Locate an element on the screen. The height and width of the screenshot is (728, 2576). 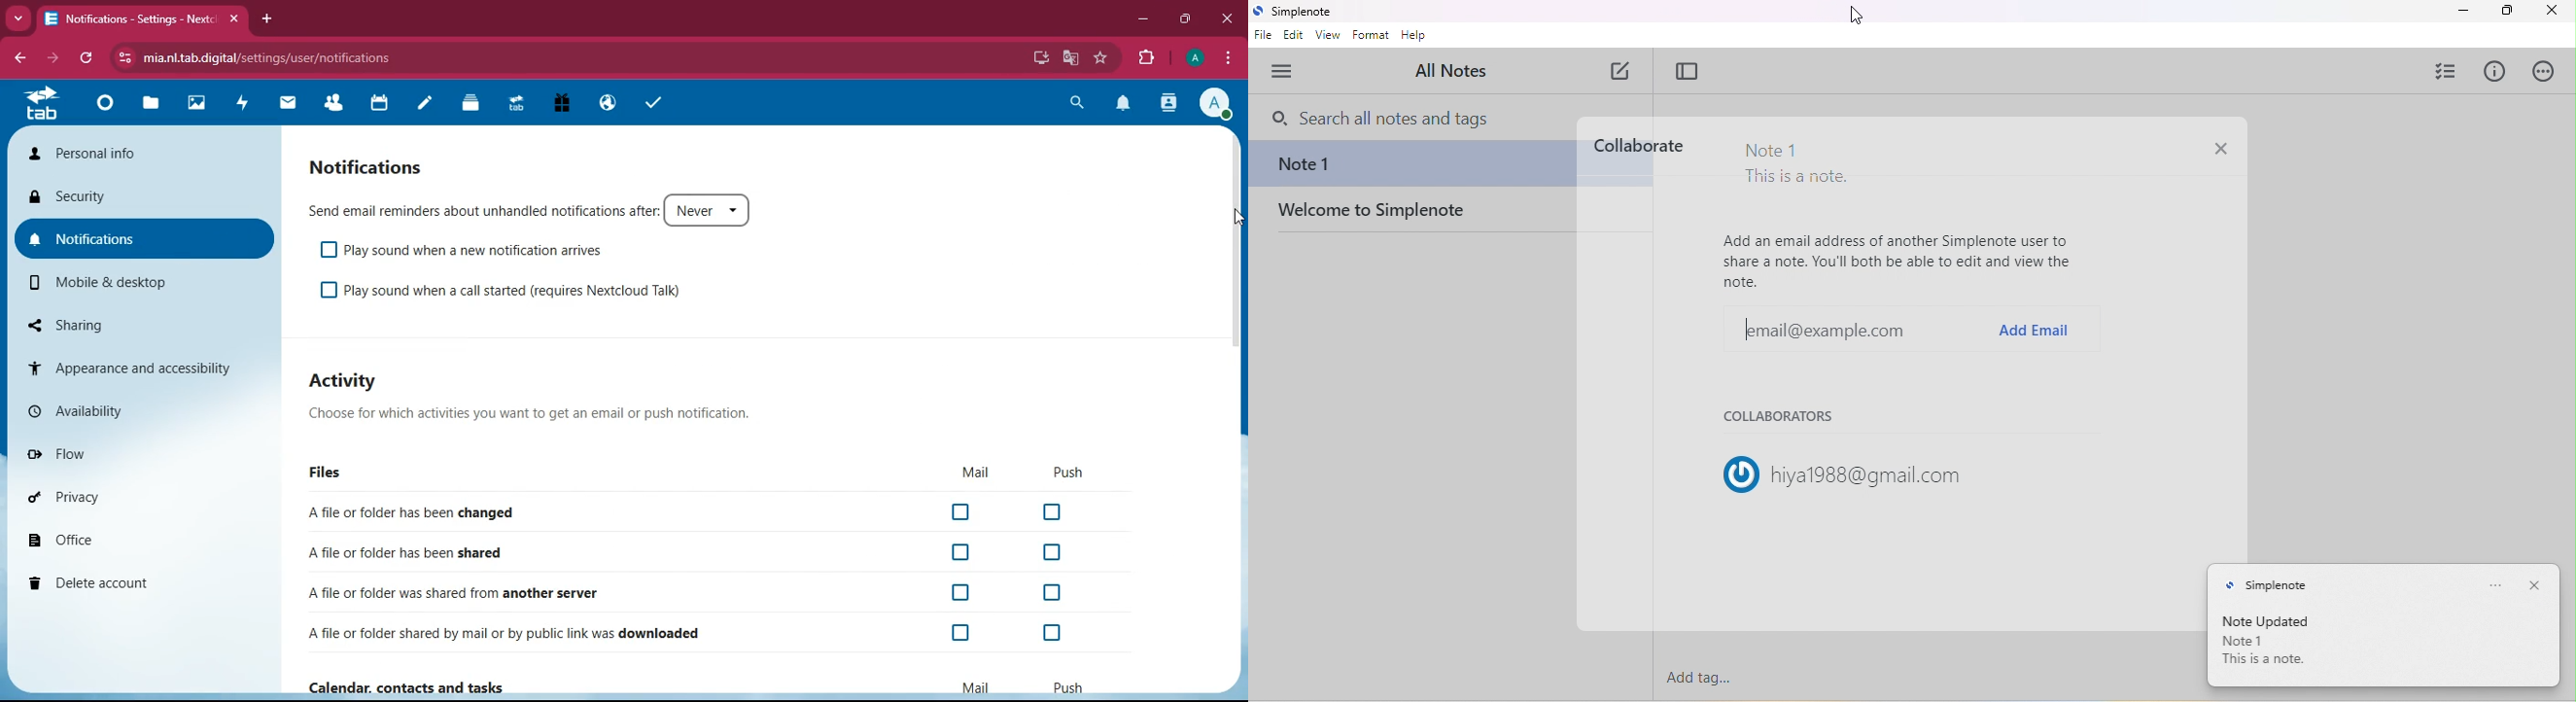
mia.nl.tab.digital/settings/user/notifications is located at coordinates (271, 59).